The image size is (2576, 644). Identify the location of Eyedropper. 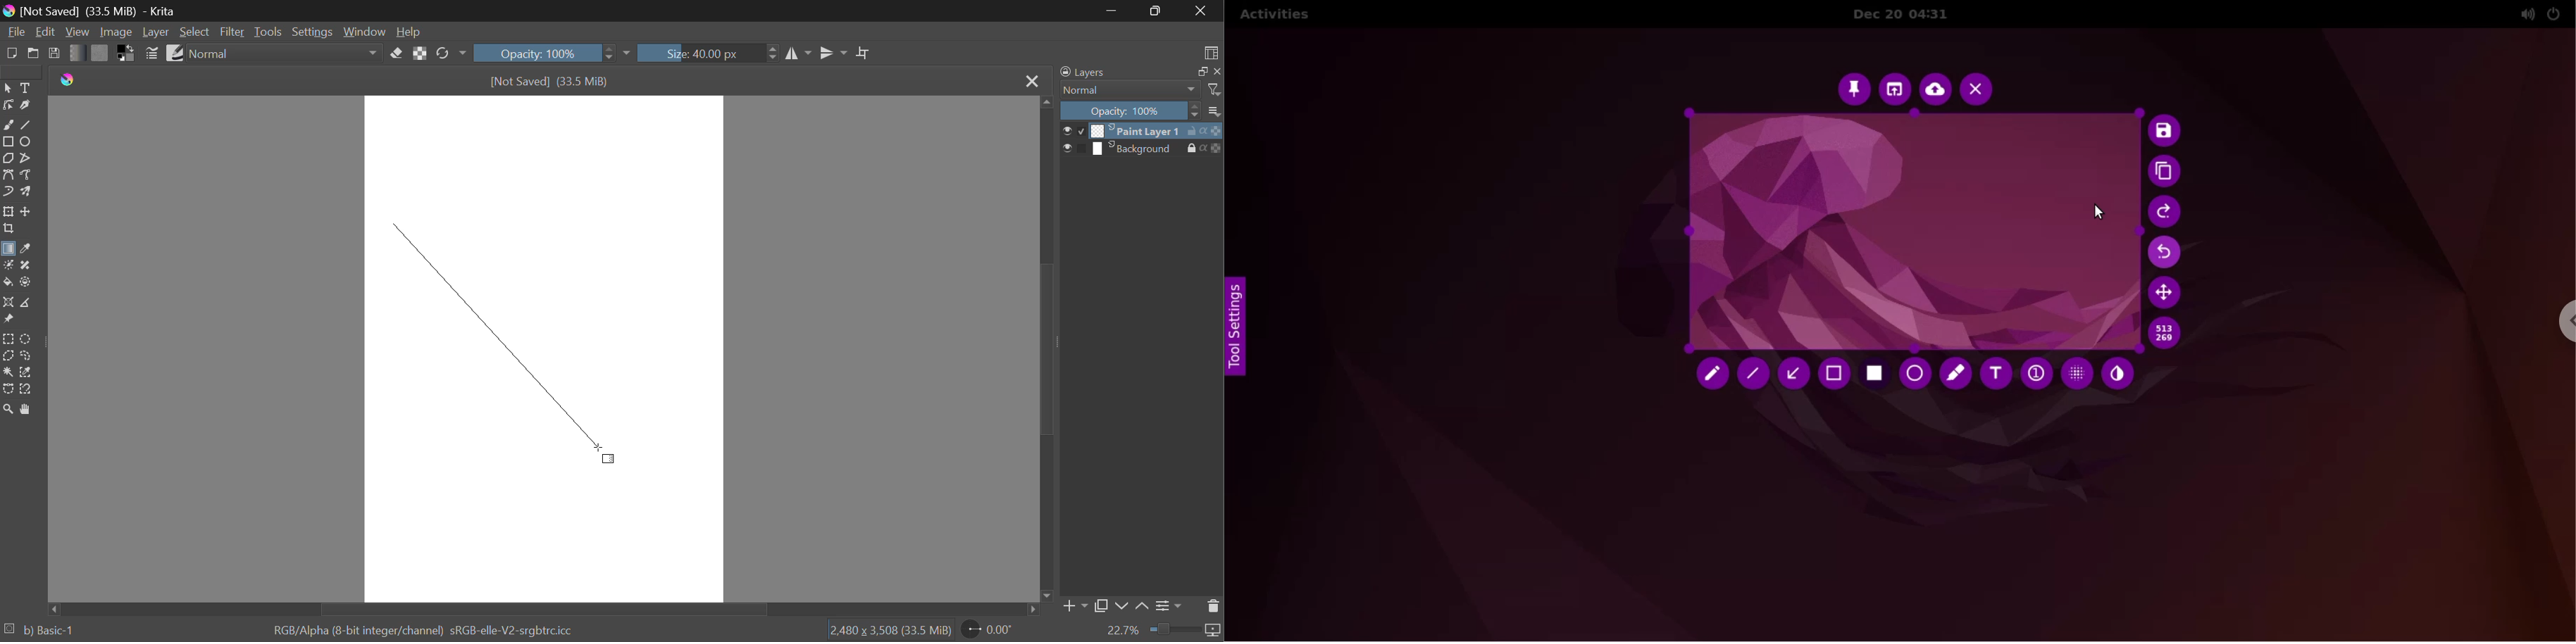
(24, 250).